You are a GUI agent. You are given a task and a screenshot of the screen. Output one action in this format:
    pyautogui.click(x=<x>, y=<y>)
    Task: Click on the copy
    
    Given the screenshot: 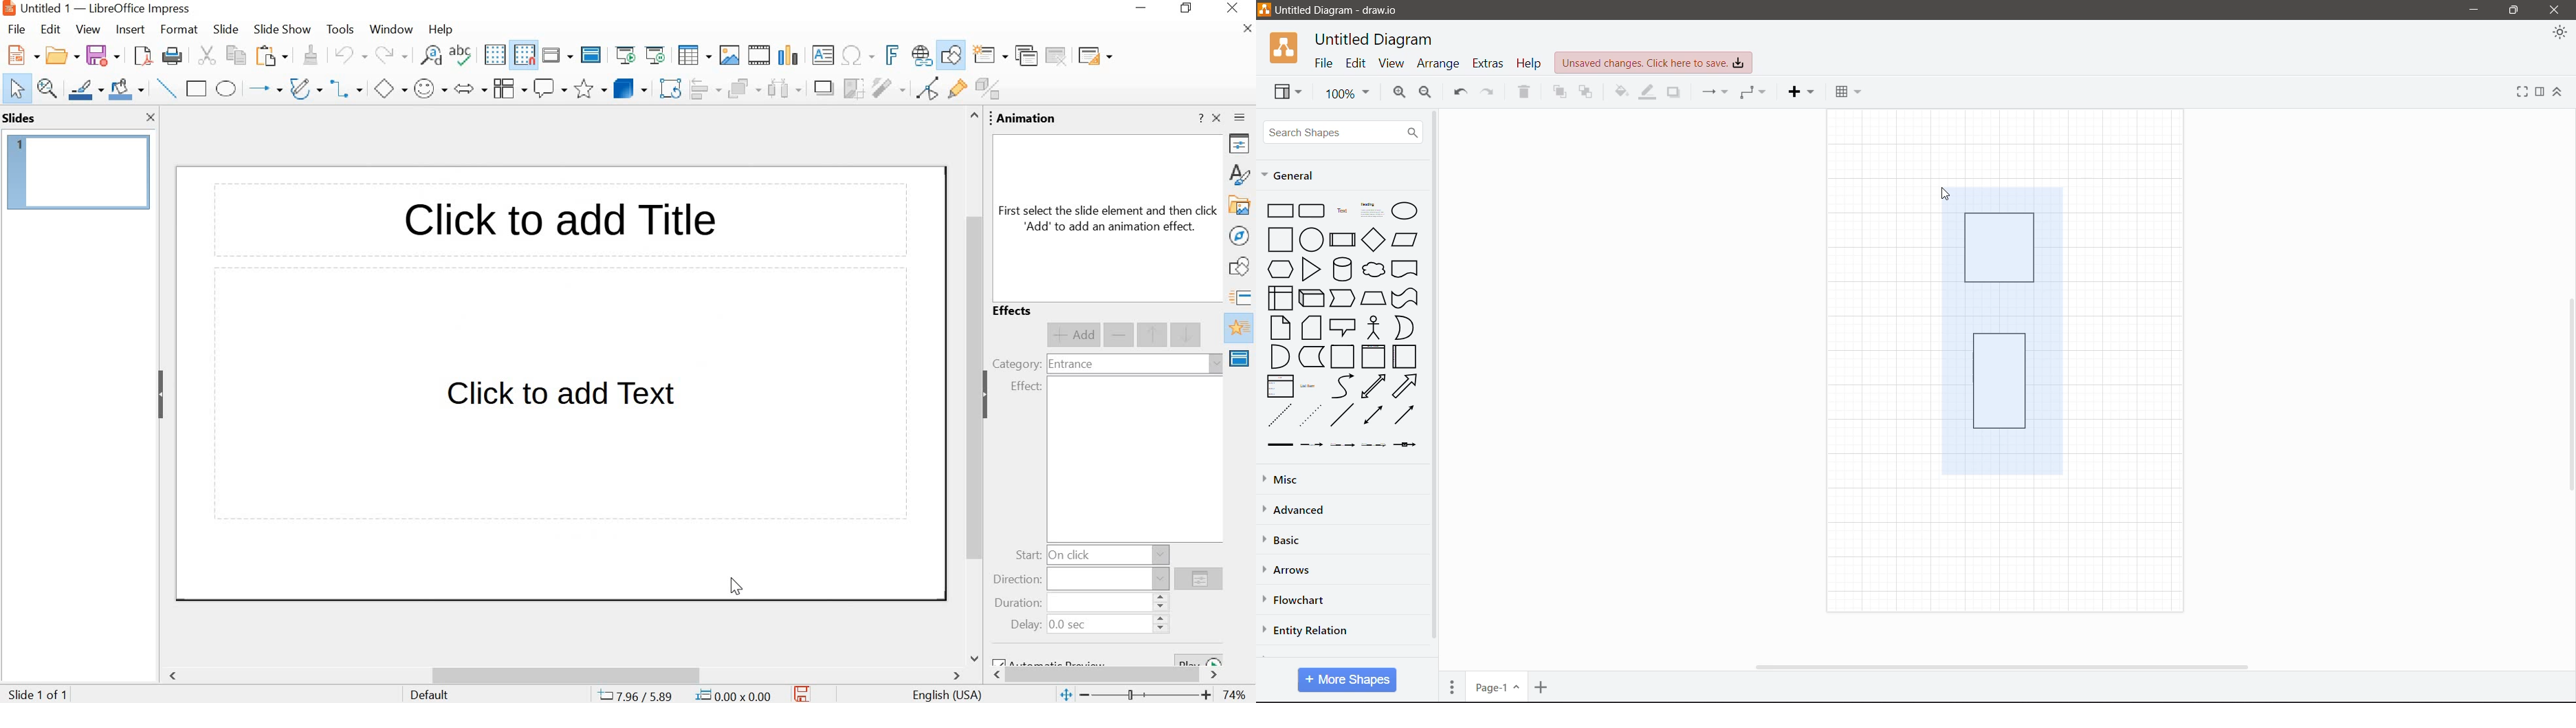 What is the action you would take?
    pyautogui.click(x=233, y=55)
    